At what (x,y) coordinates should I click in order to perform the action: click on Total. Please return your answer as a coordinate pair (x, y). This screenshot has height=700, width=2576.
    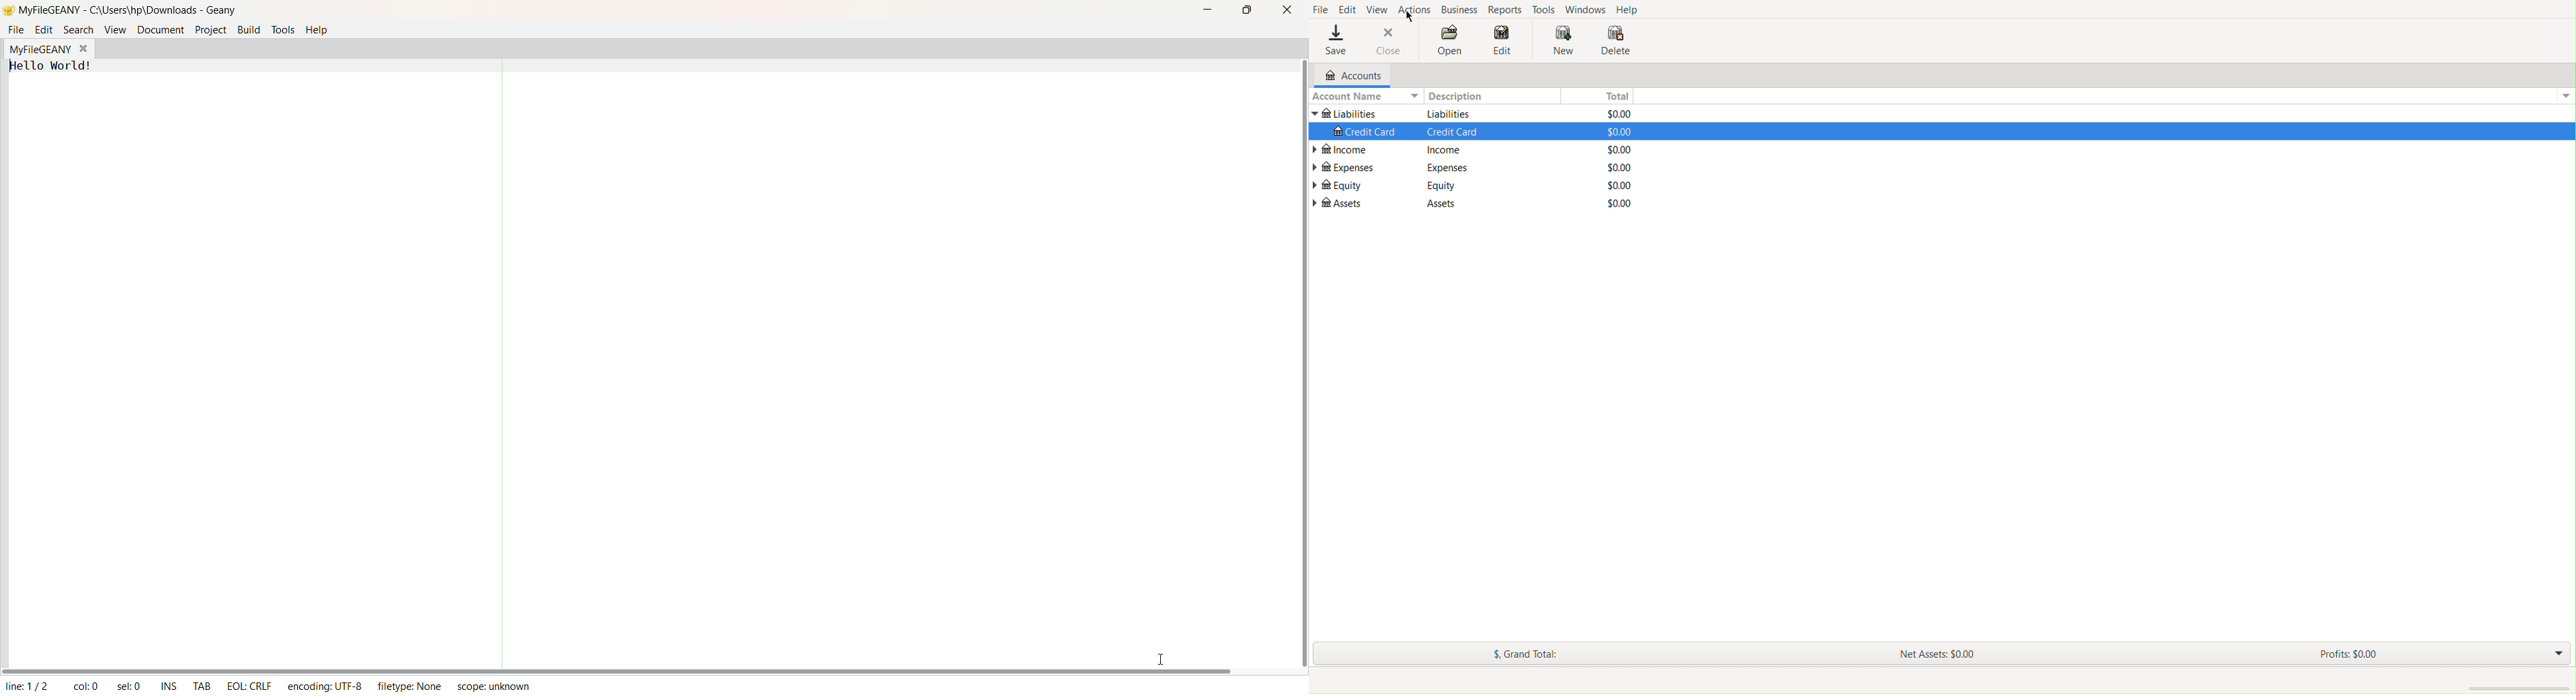
    Looking at the image, I should click on (1619, 184).